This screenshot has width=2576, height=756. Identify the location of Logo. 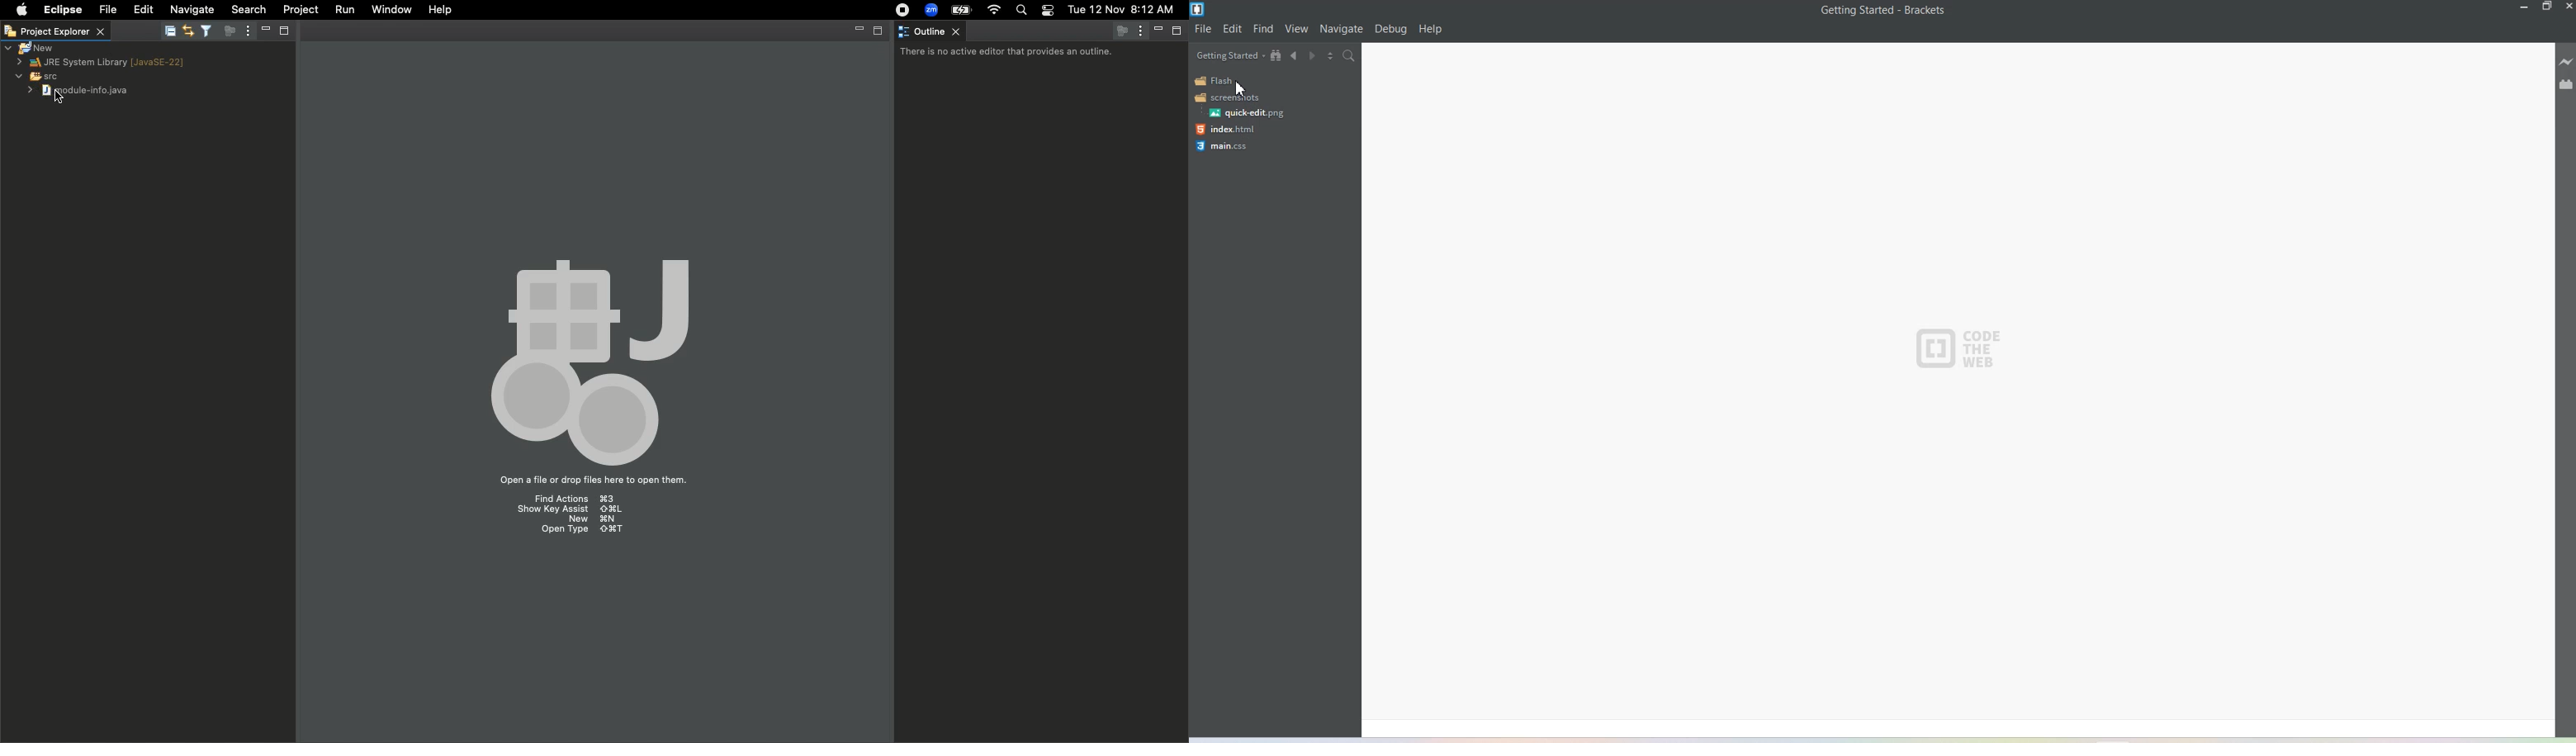
(1227, 98).